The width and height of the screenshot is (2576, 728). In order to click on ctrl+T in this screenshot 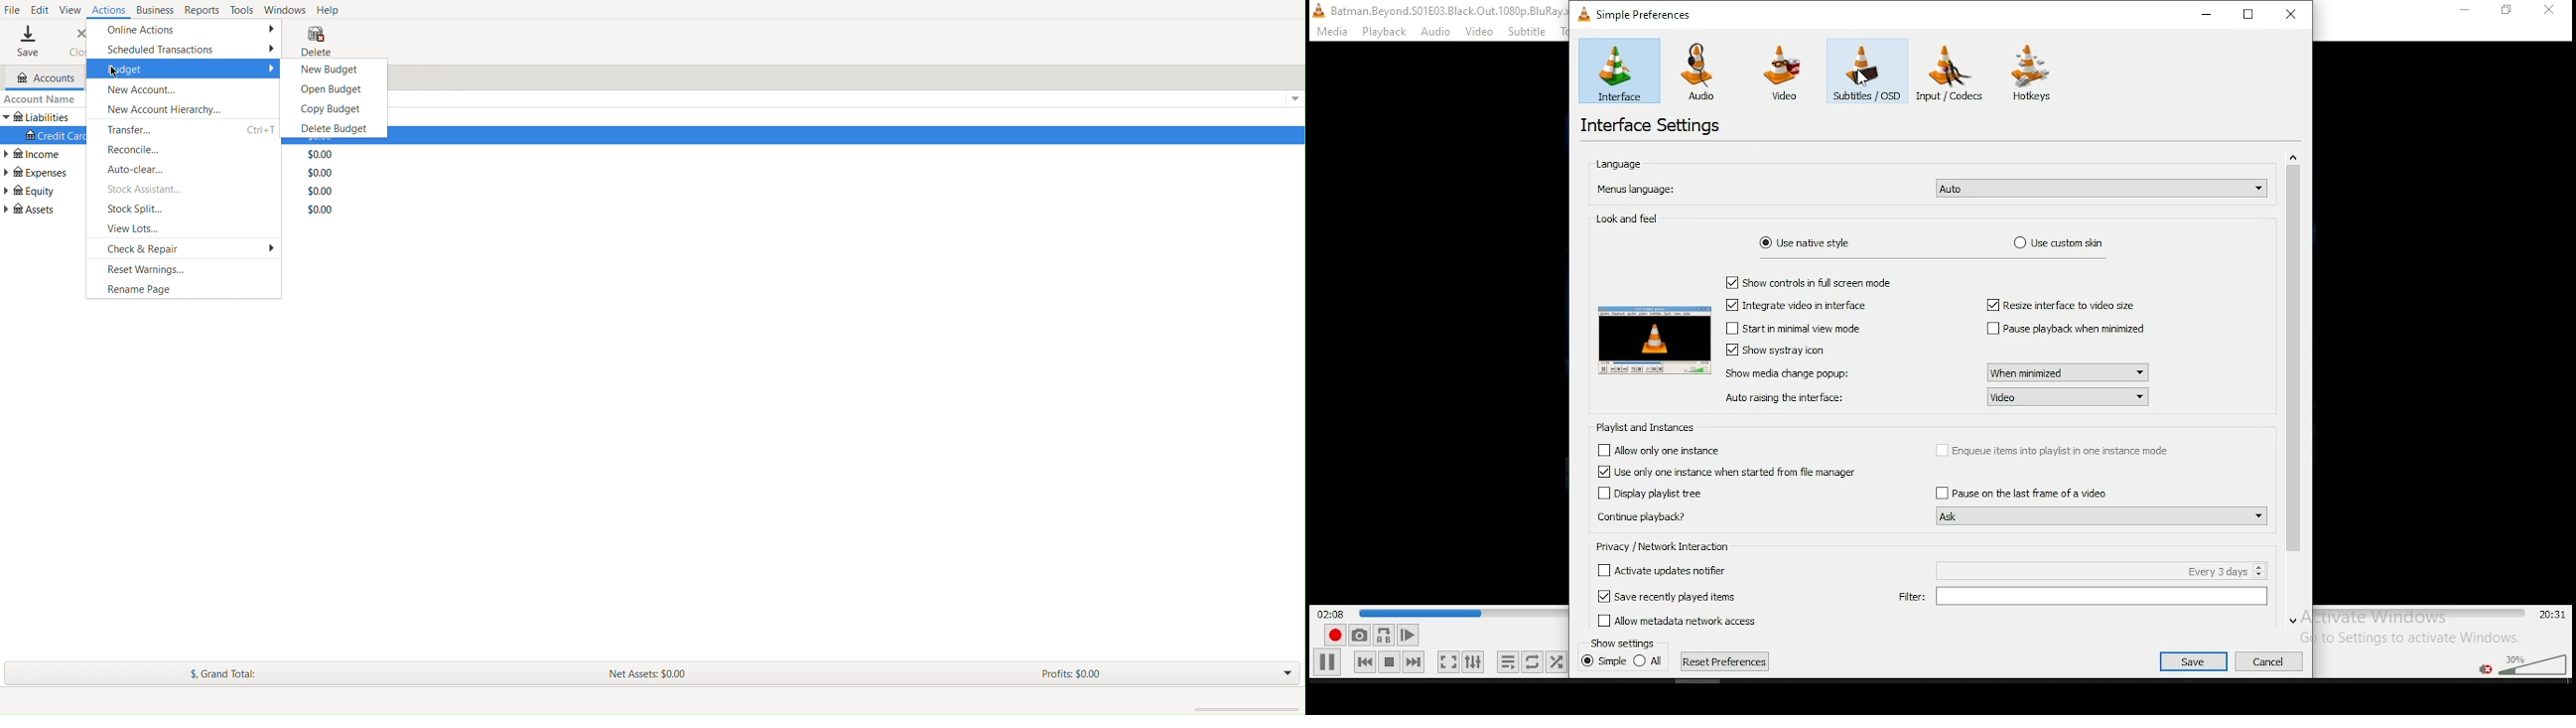, I will do `click(259, 127)`.